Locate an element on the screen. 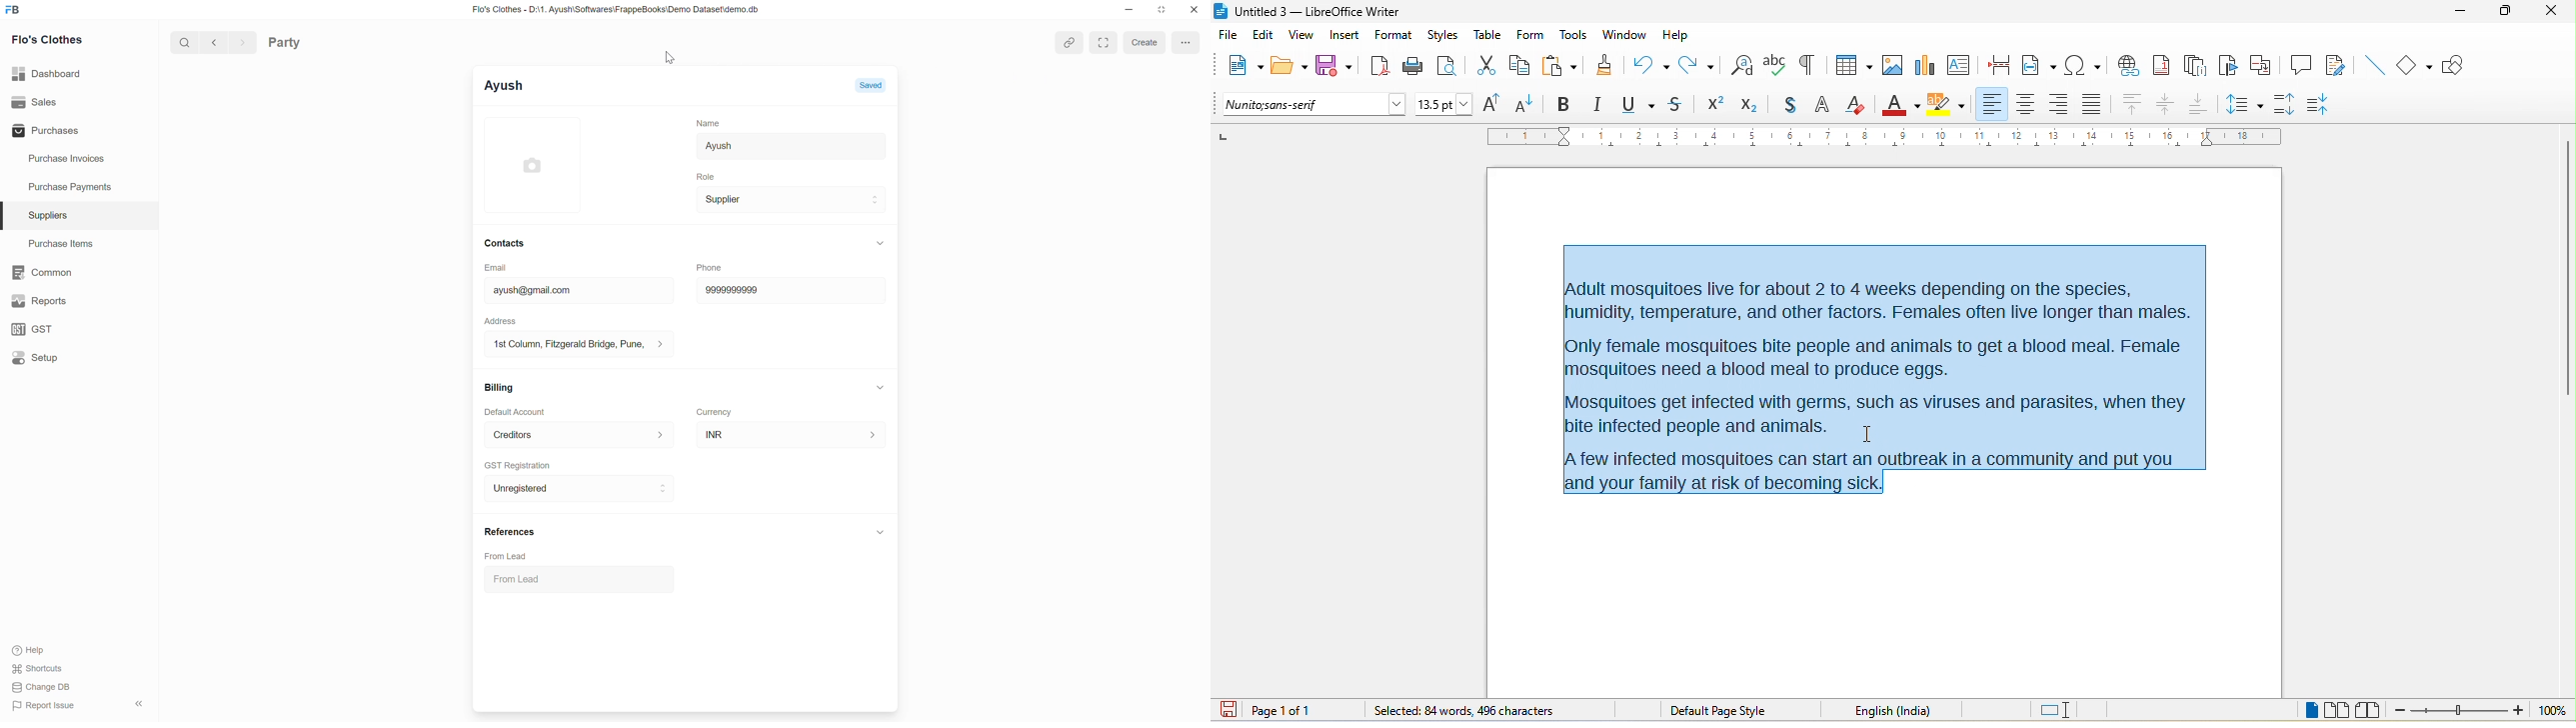 The height and width of the screenshot is (728, 2576). table is located at coordinates (1850, 67).